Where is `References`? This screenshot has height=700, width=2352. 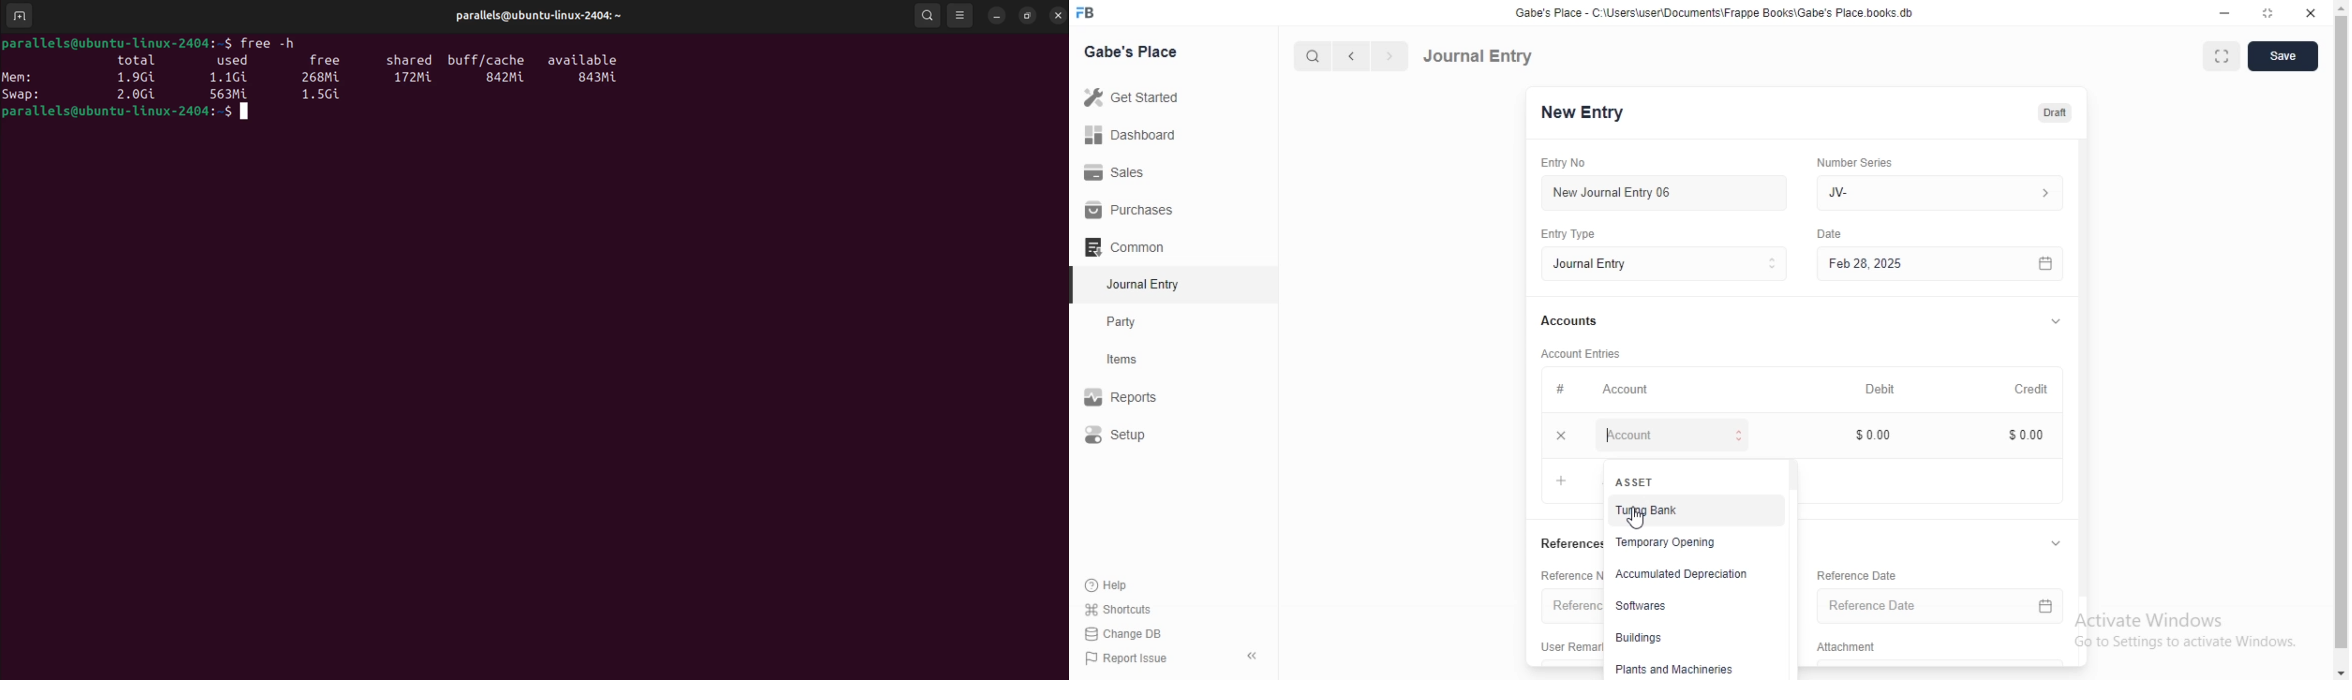
References is located at coordinates (1571, 544).